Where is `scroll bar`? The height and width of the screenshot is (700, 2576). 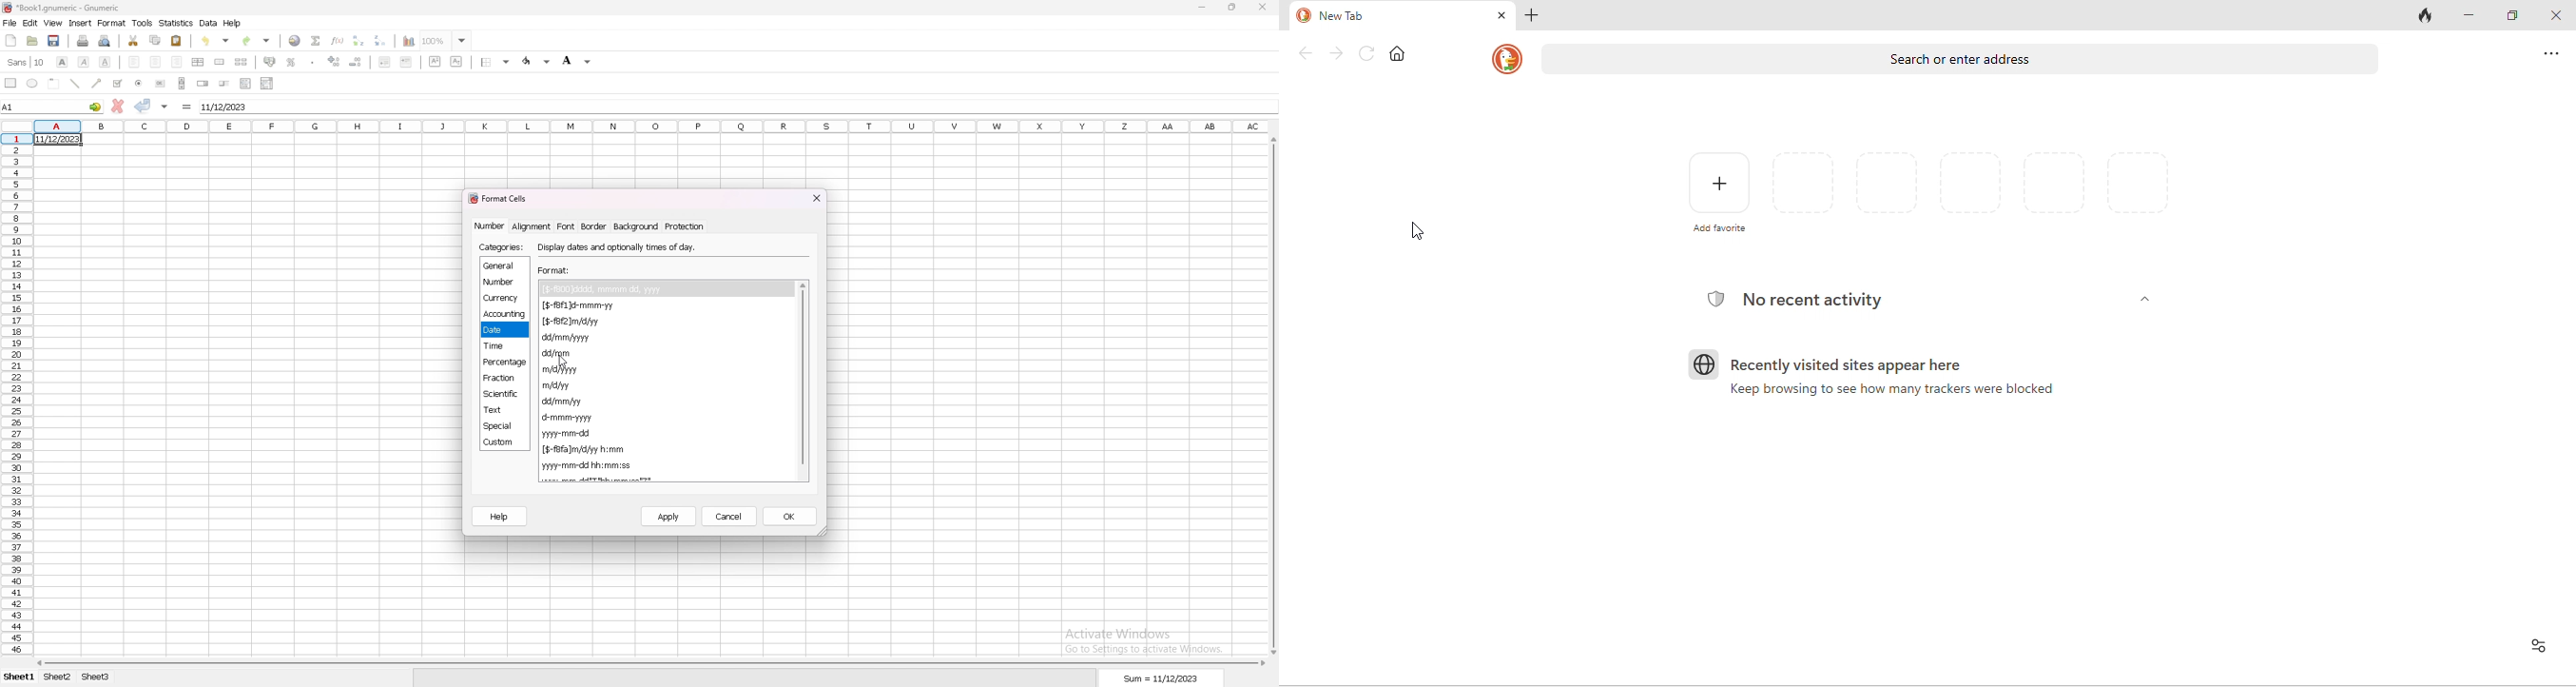 scroll bar is located at coordinates (801, 380).